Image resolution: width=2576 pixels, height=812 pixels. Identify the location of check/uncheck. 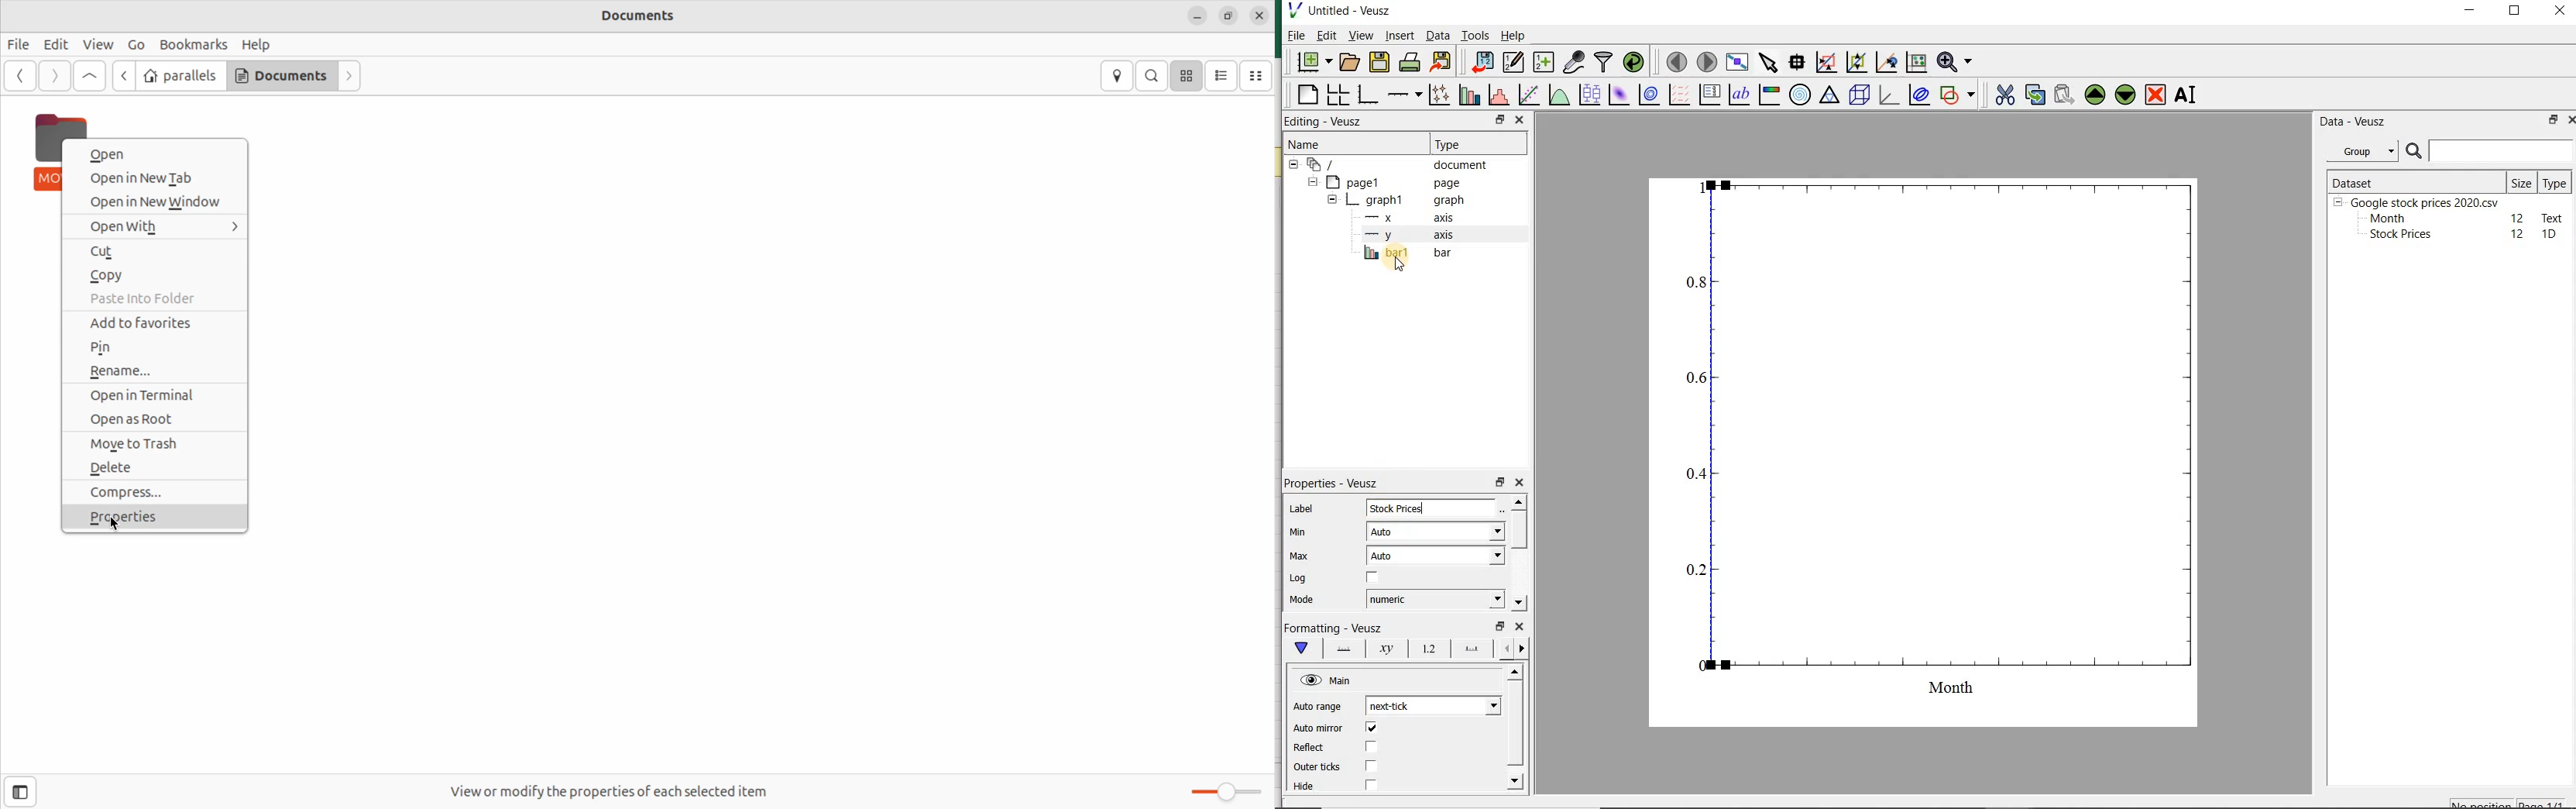
(1372, 580).